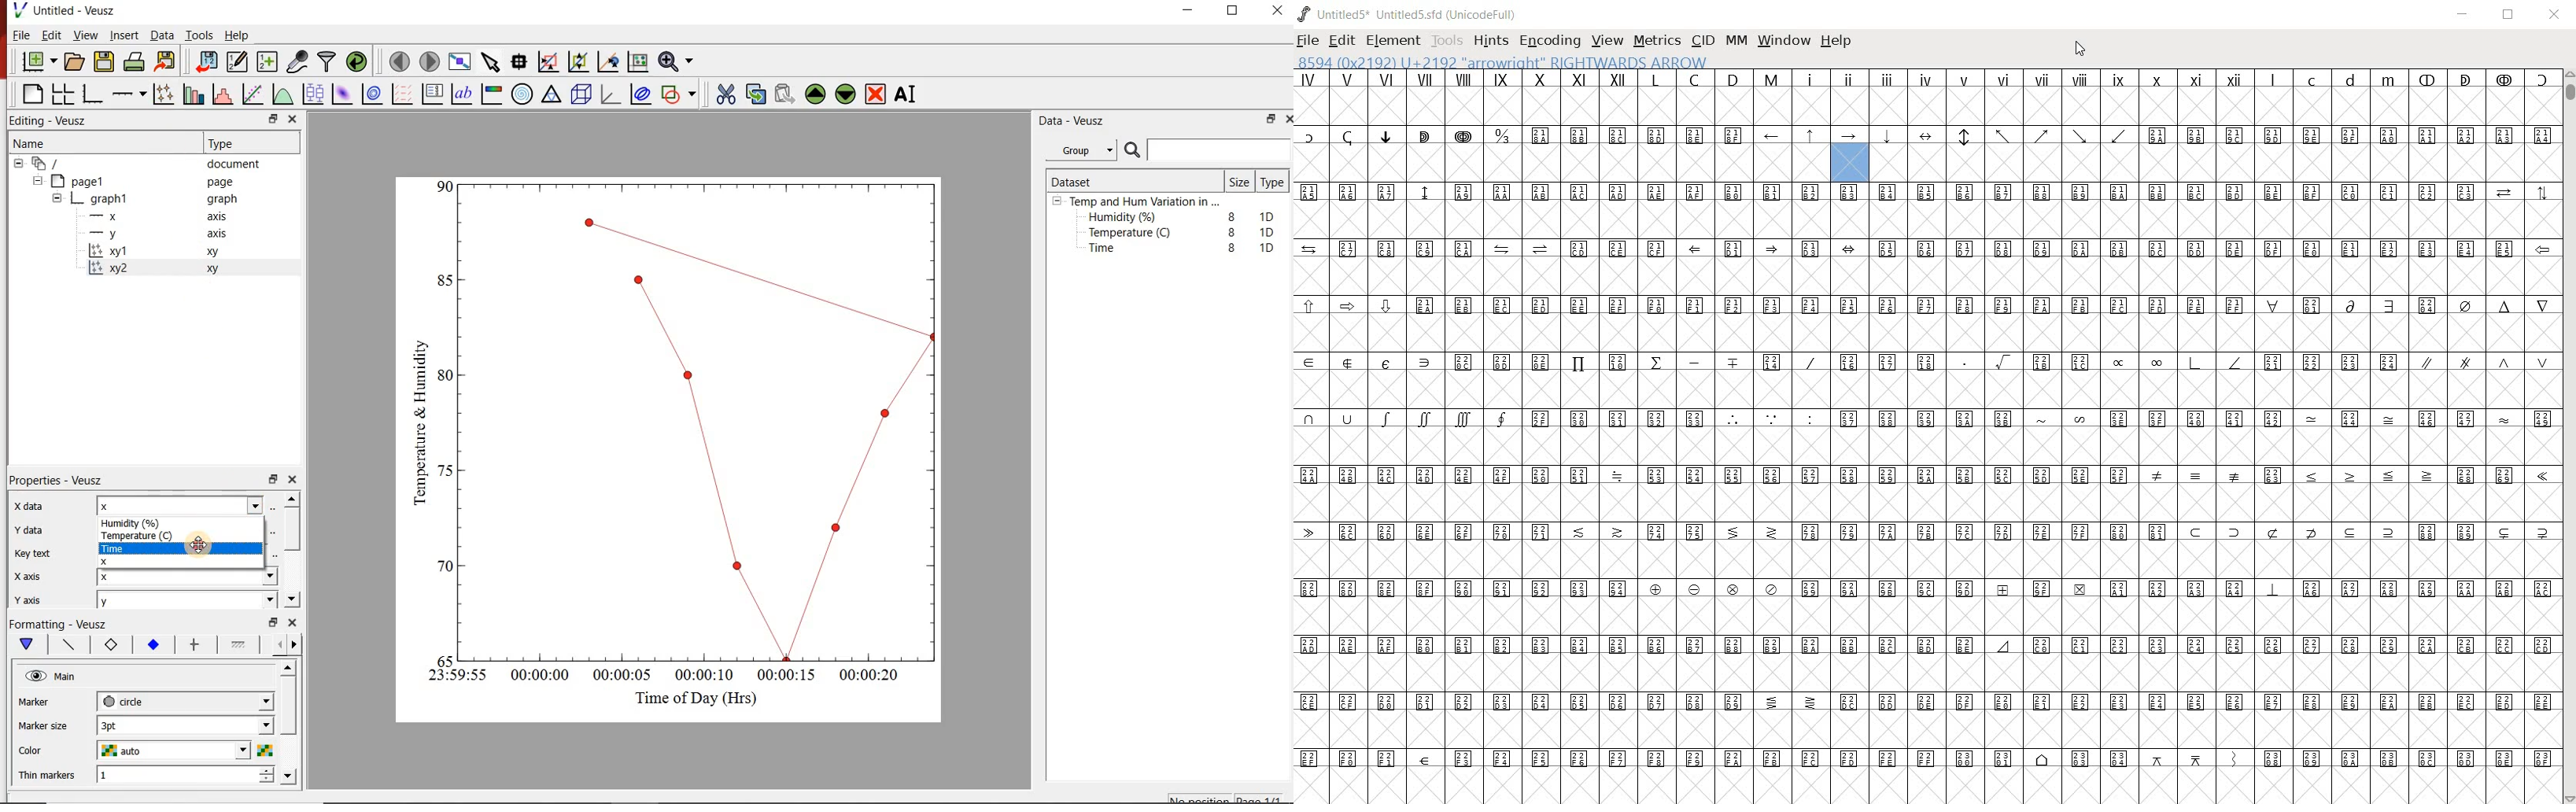  What do you see at coordinates (909, 94) in the screenshot?
I see `Rename the selected widget` at bounding box center [909, 94].